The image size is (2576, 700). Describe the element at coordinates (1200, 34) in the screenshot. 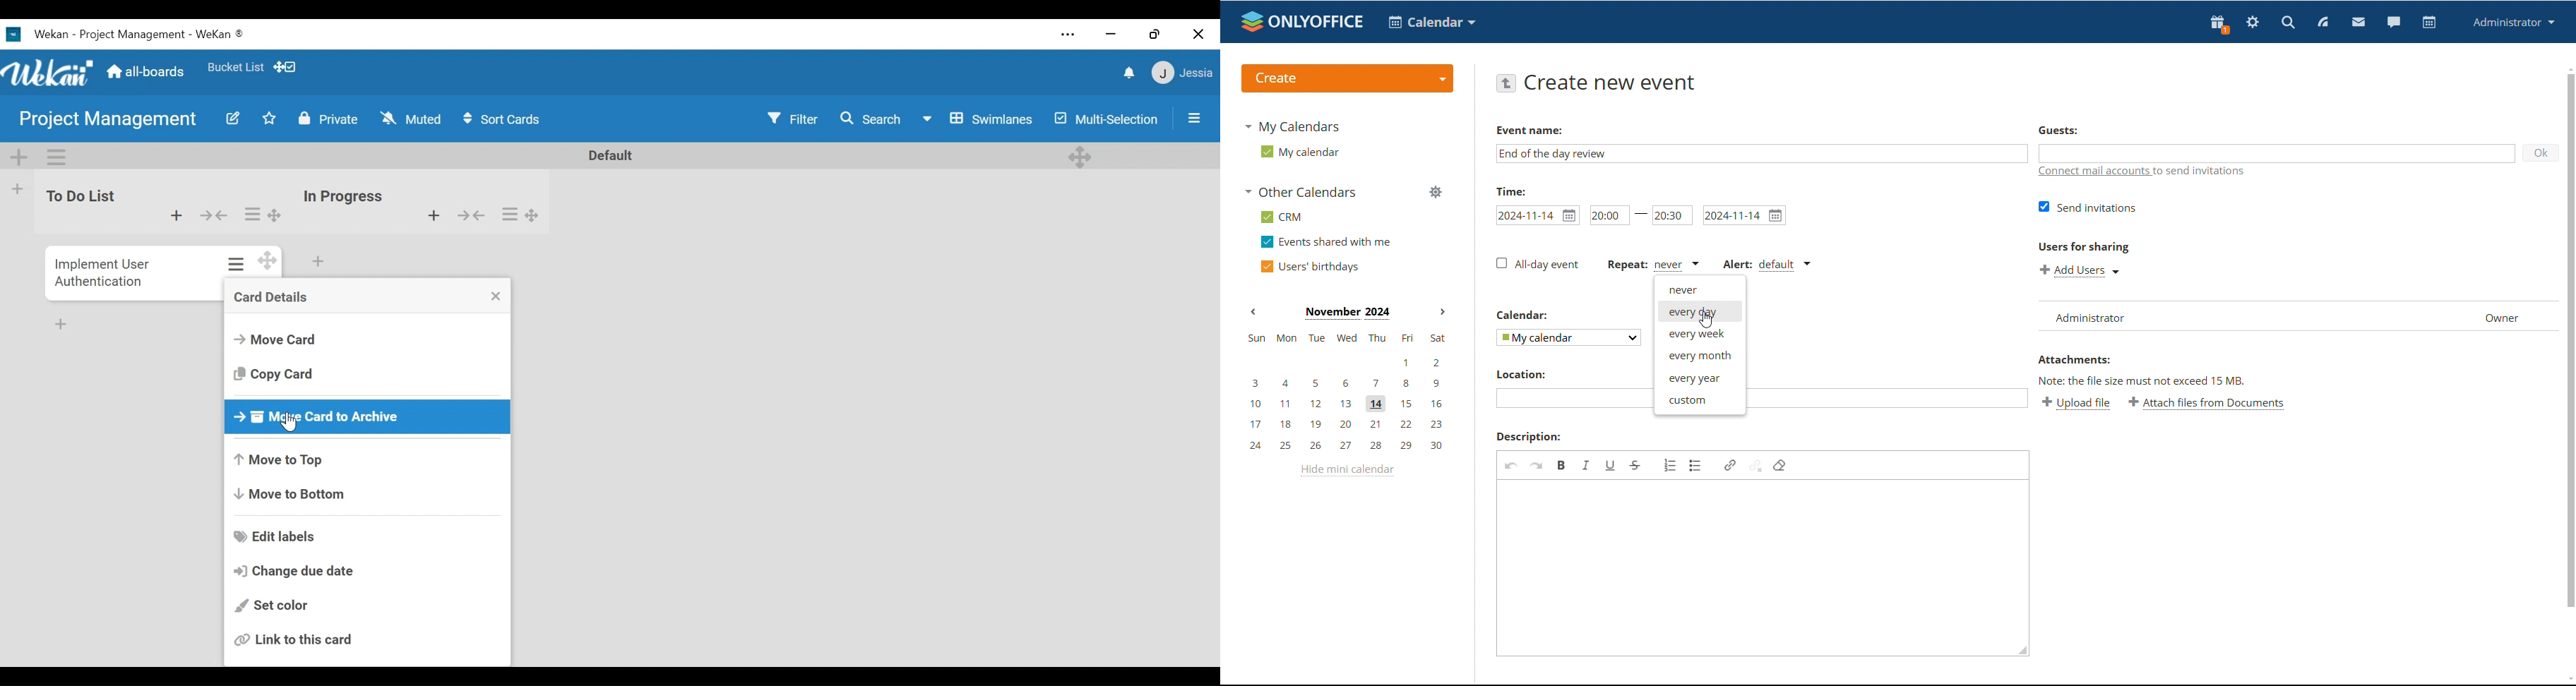

I see `Close` at that location.